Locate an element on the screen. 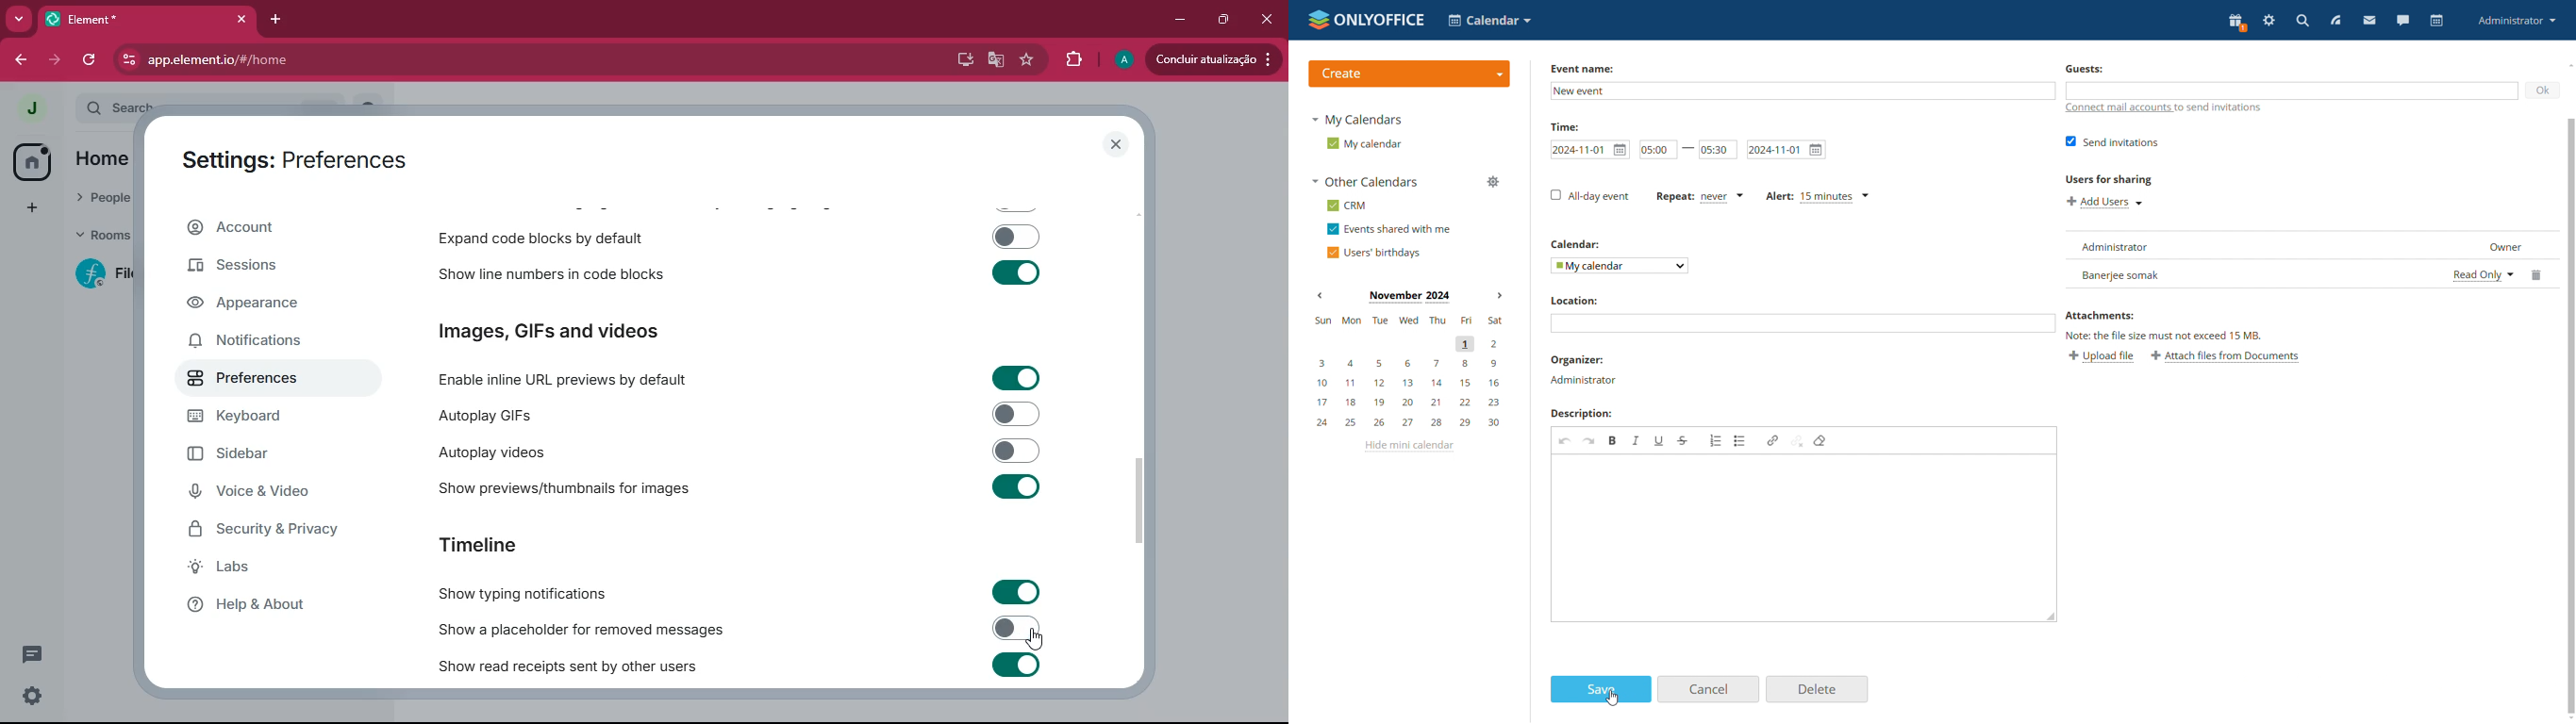  Event alert set at 15 minutes is located at coordinates (1817, 197).